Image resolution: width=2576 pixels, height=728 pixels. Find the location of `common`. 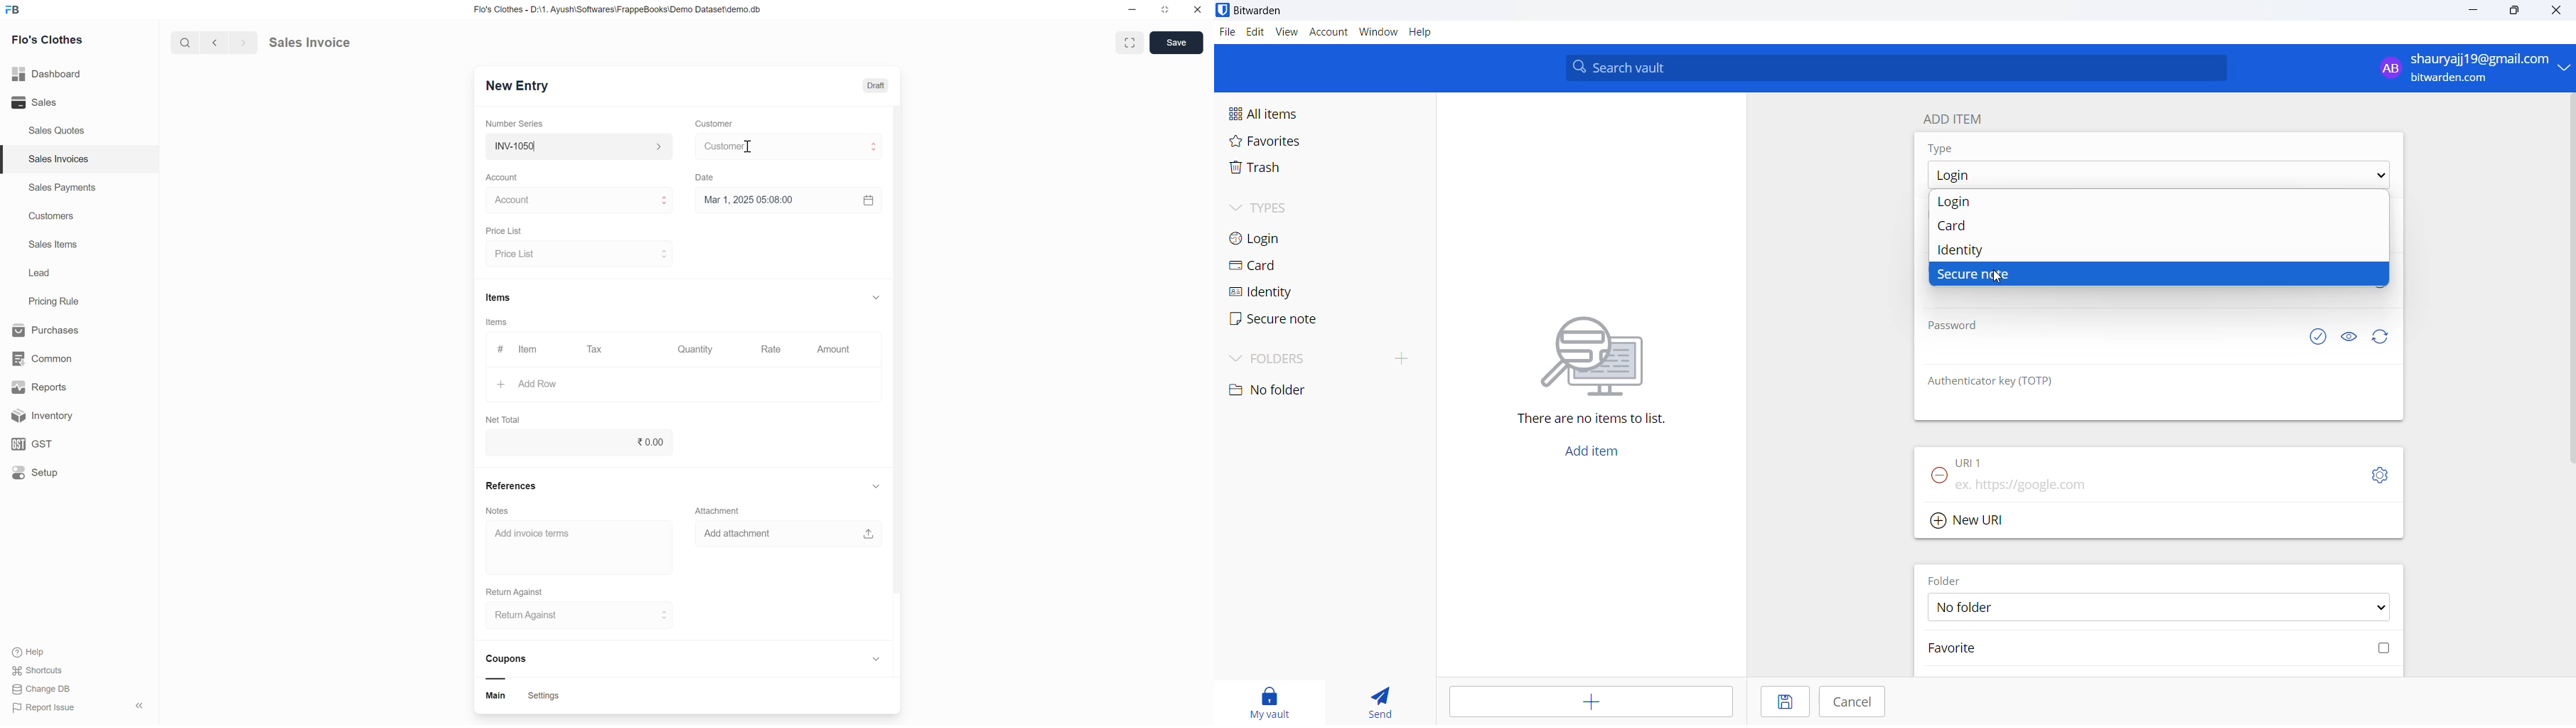

common is located at coordinates (64, 356).